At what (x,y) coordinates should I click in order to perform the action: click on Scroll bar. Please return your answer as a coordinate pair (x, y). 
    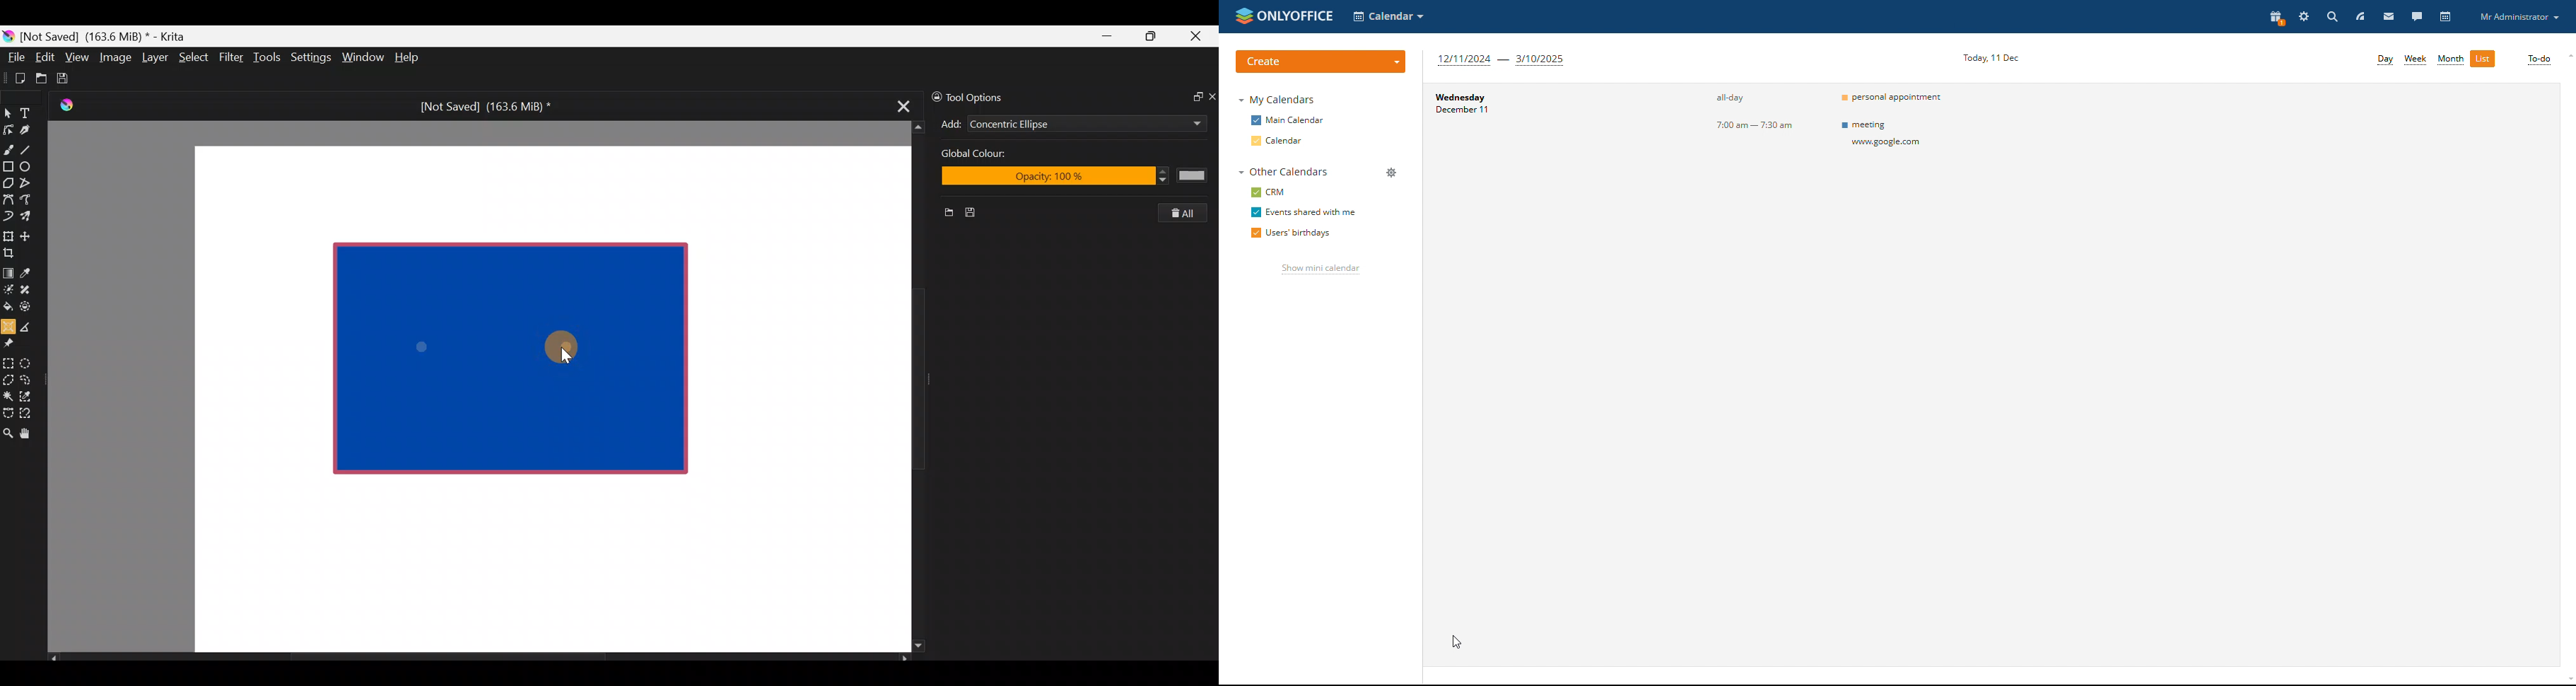
    Looking at the image, I should click on (909, 387).